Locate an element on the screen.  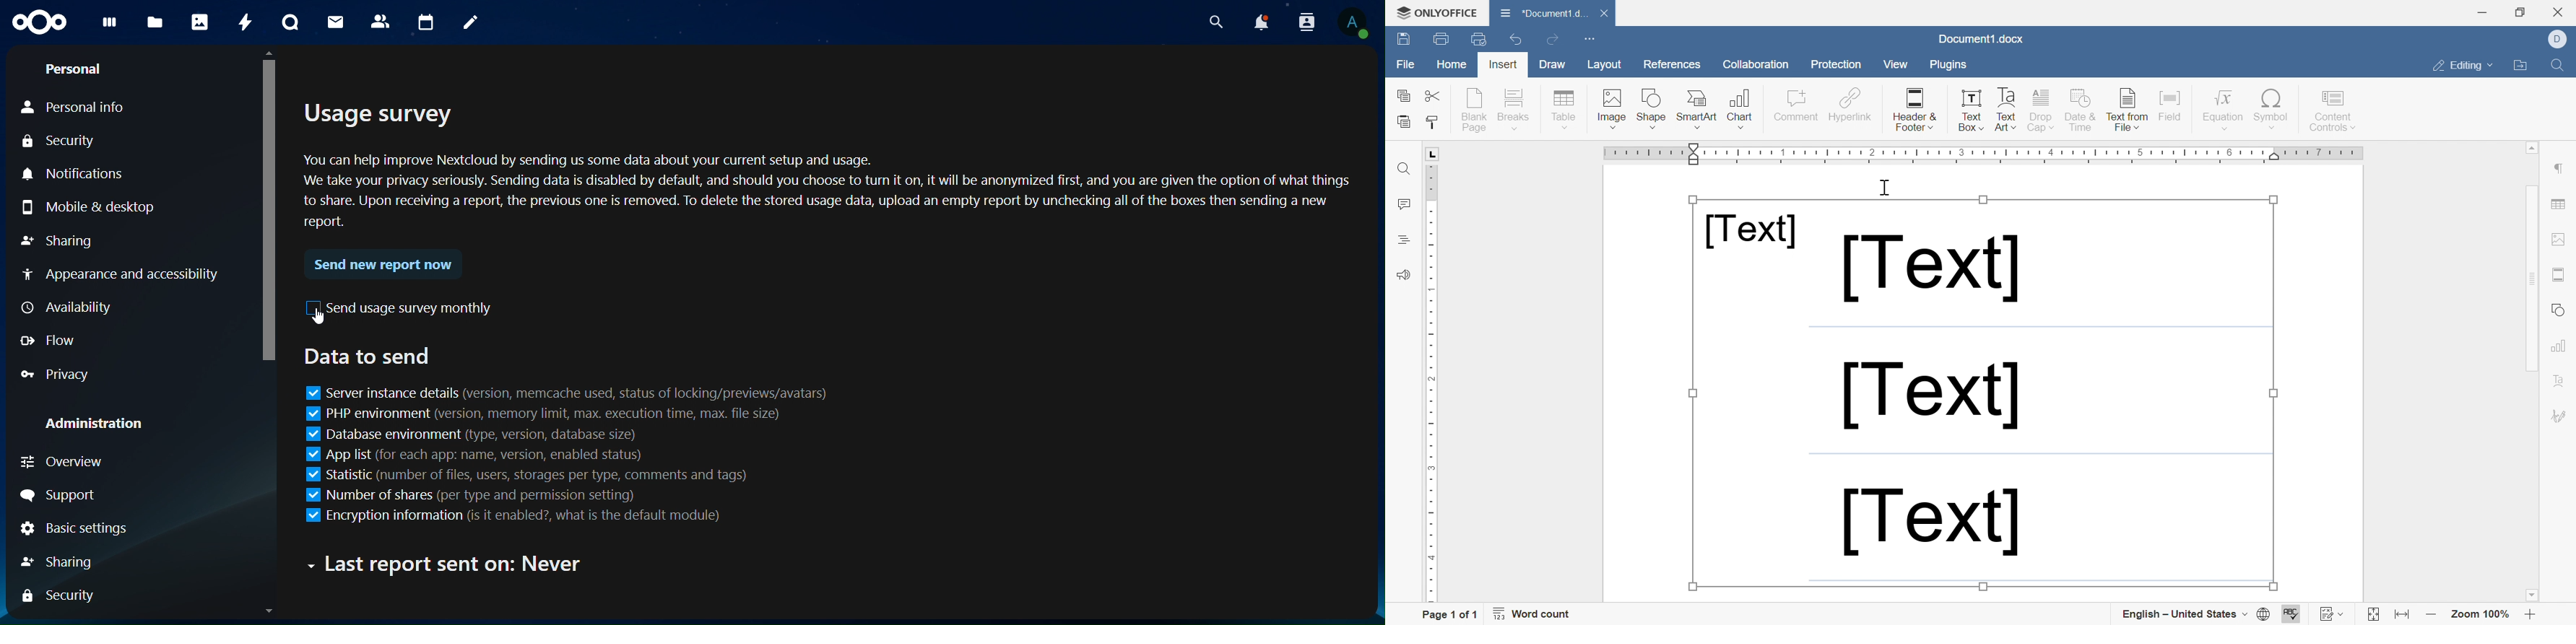
database environment is located at coordinates (467, 434).